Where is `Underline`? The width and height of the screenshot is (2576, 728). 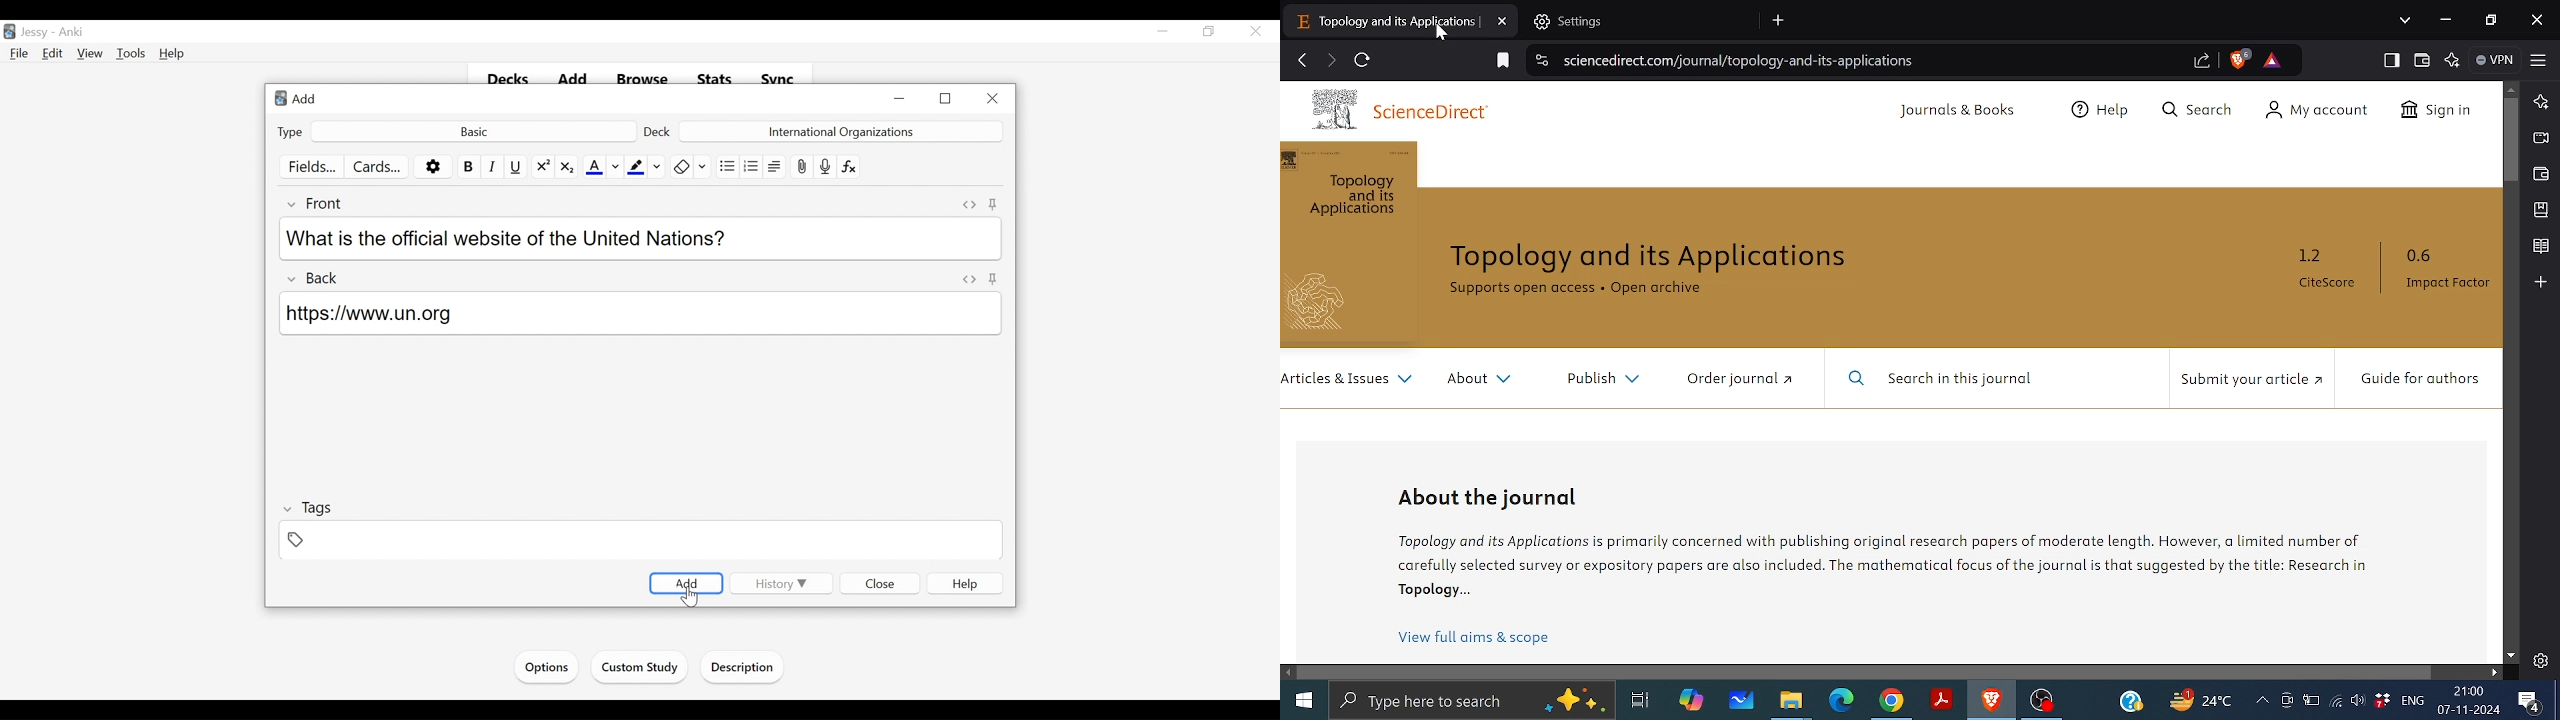 Underline is located at coordinates (517, 167).